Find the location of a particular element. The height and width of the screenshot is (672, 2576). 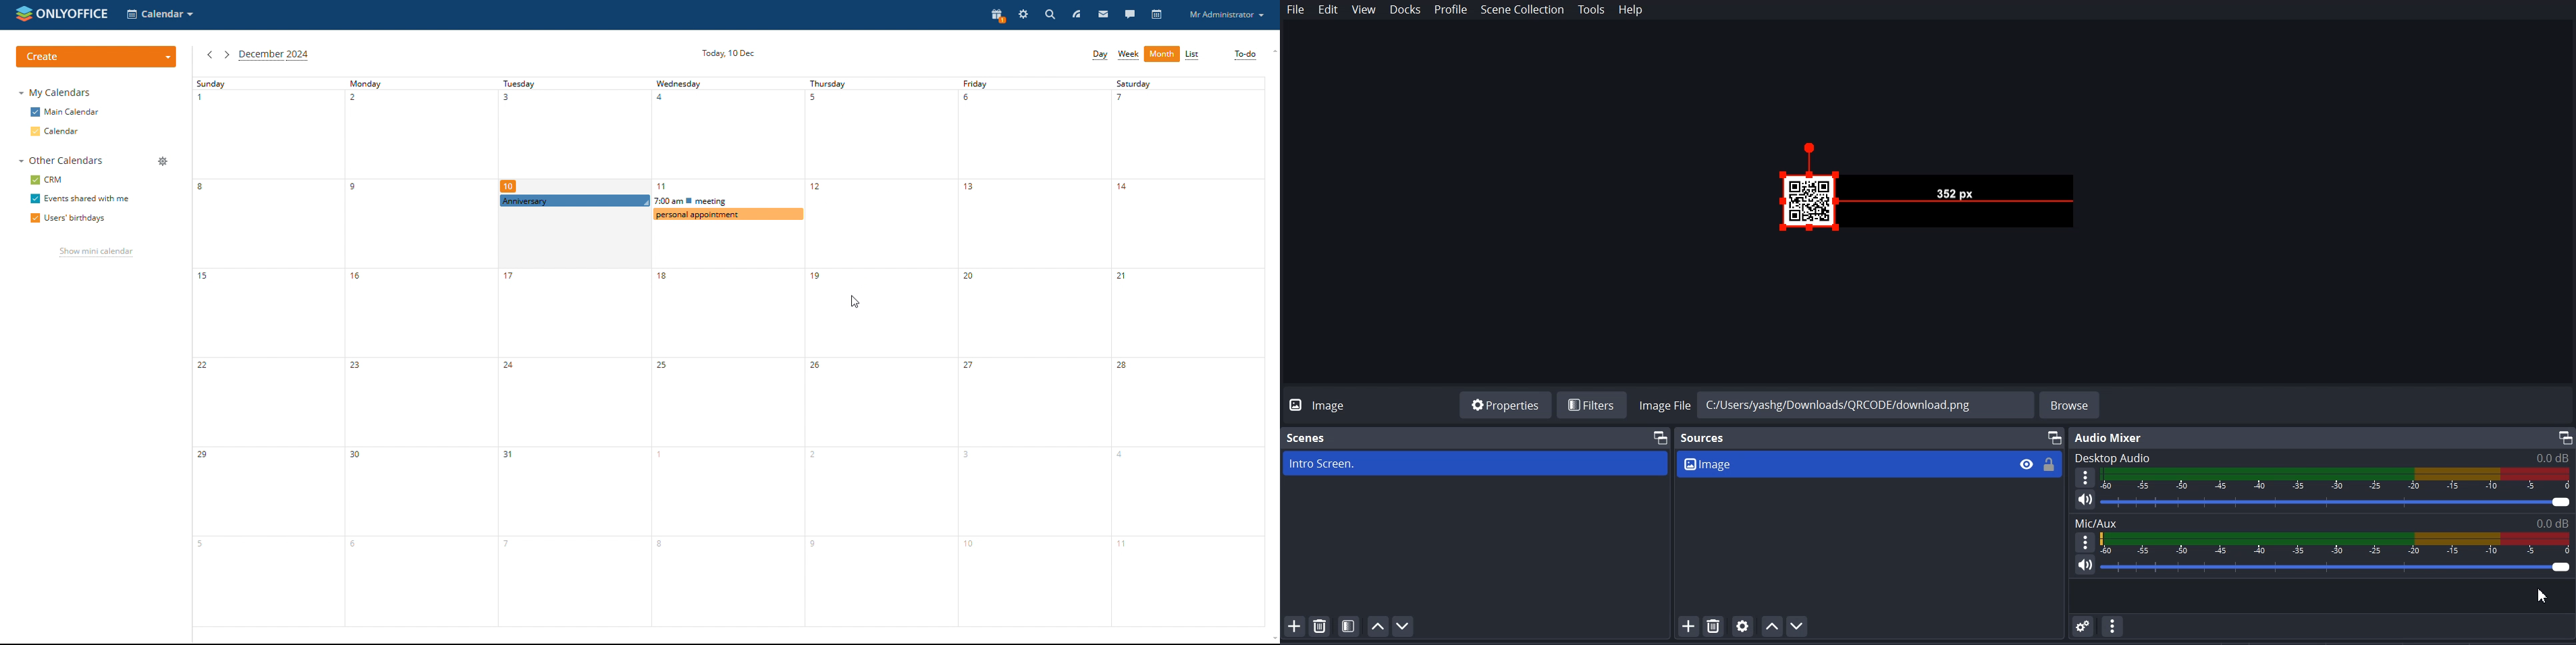

Tools is located at coordinates (1593, 9).